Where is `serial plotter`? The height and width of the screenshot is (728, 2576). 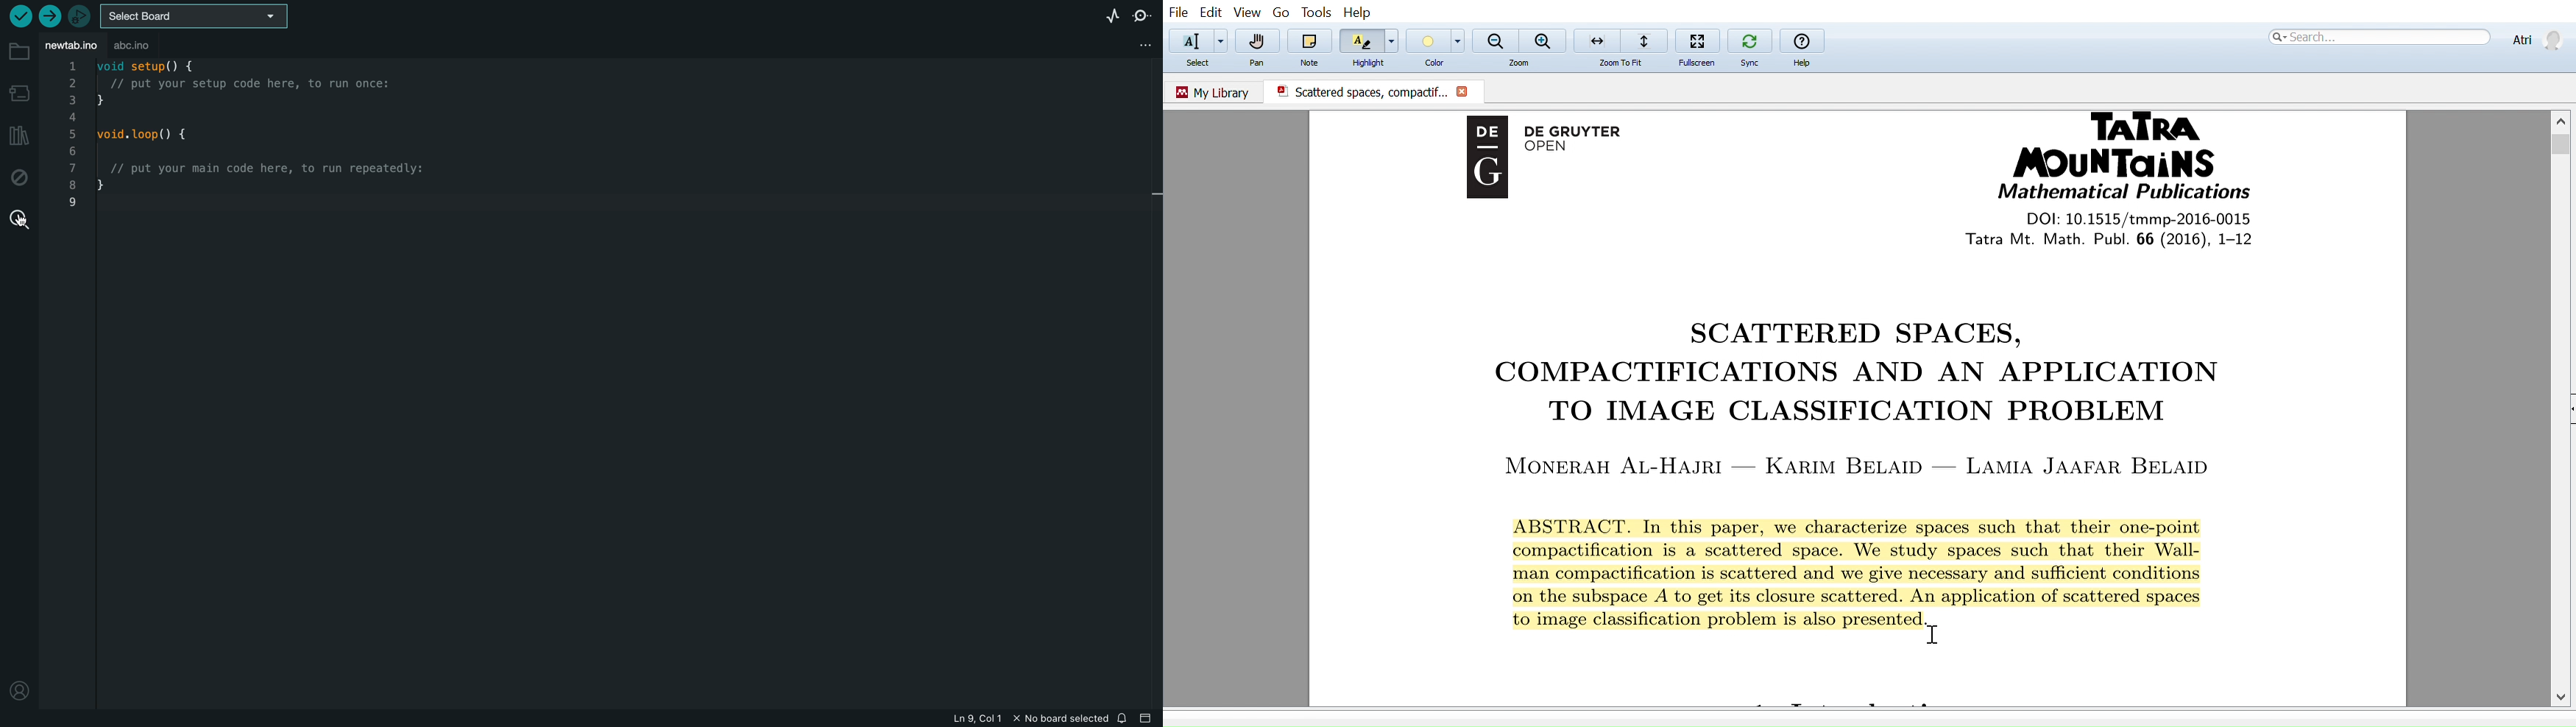 serial plotter is located at coordinates (1100, 15).